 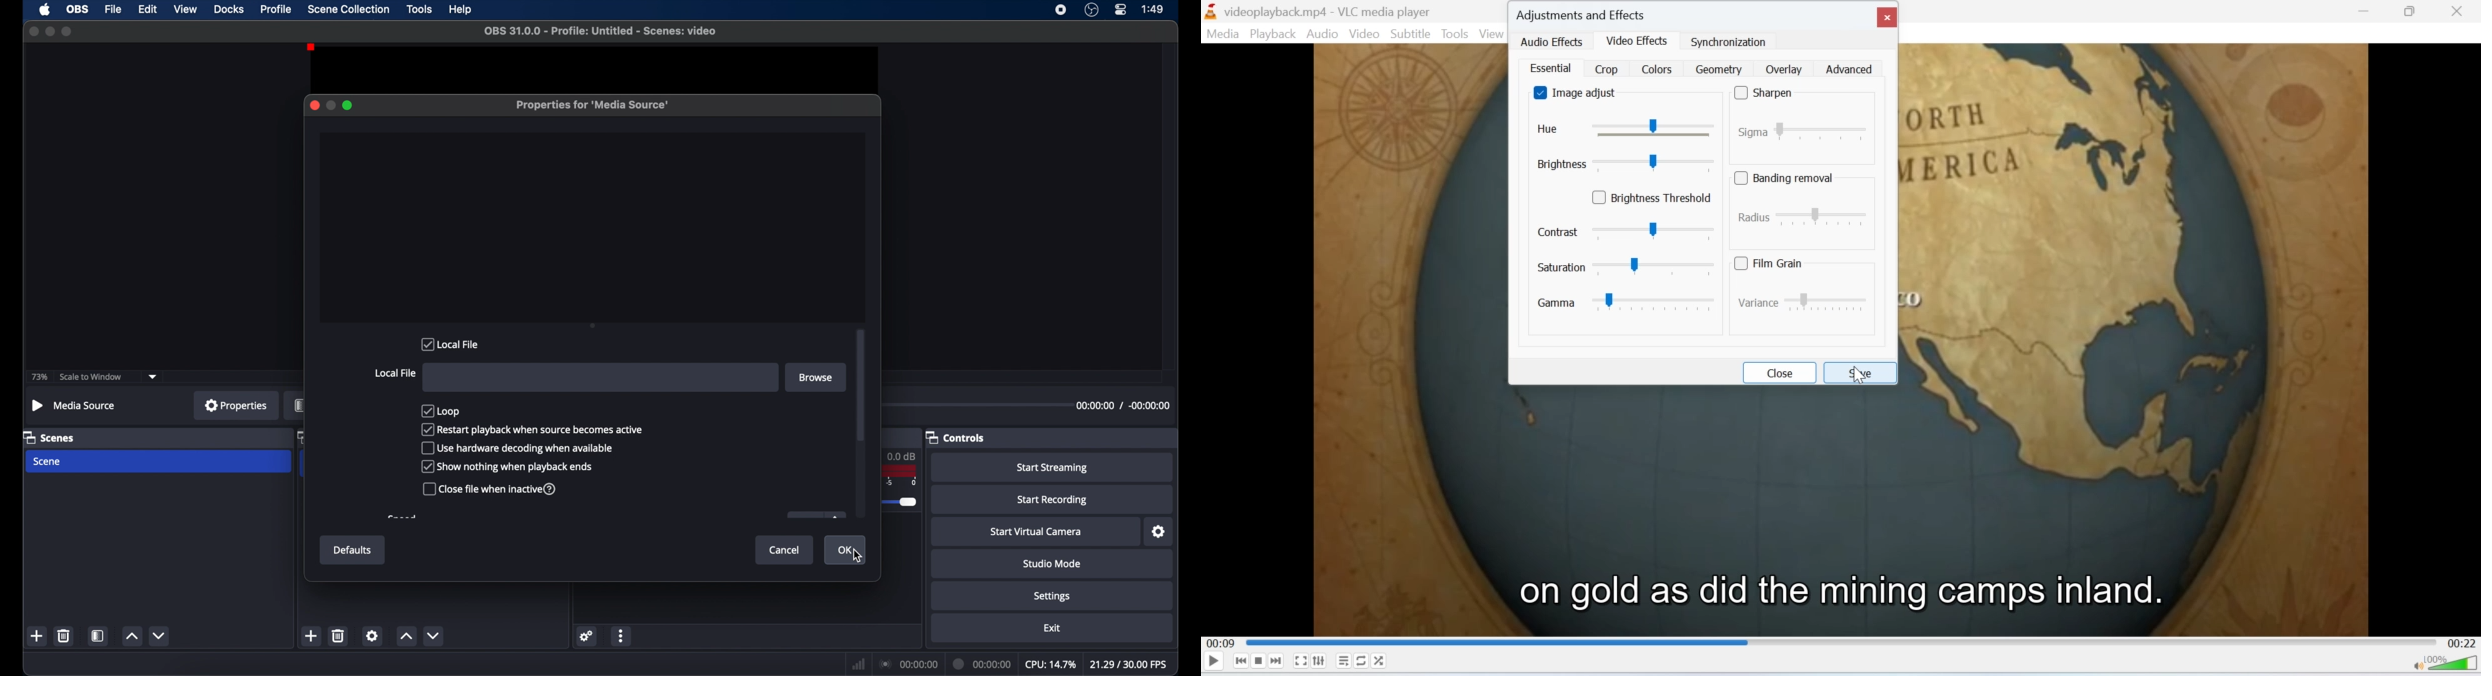 What do you see at coordinates (1054, 468) in the screenshot?
I see `start streaming` at bounding box center [1054, 468].